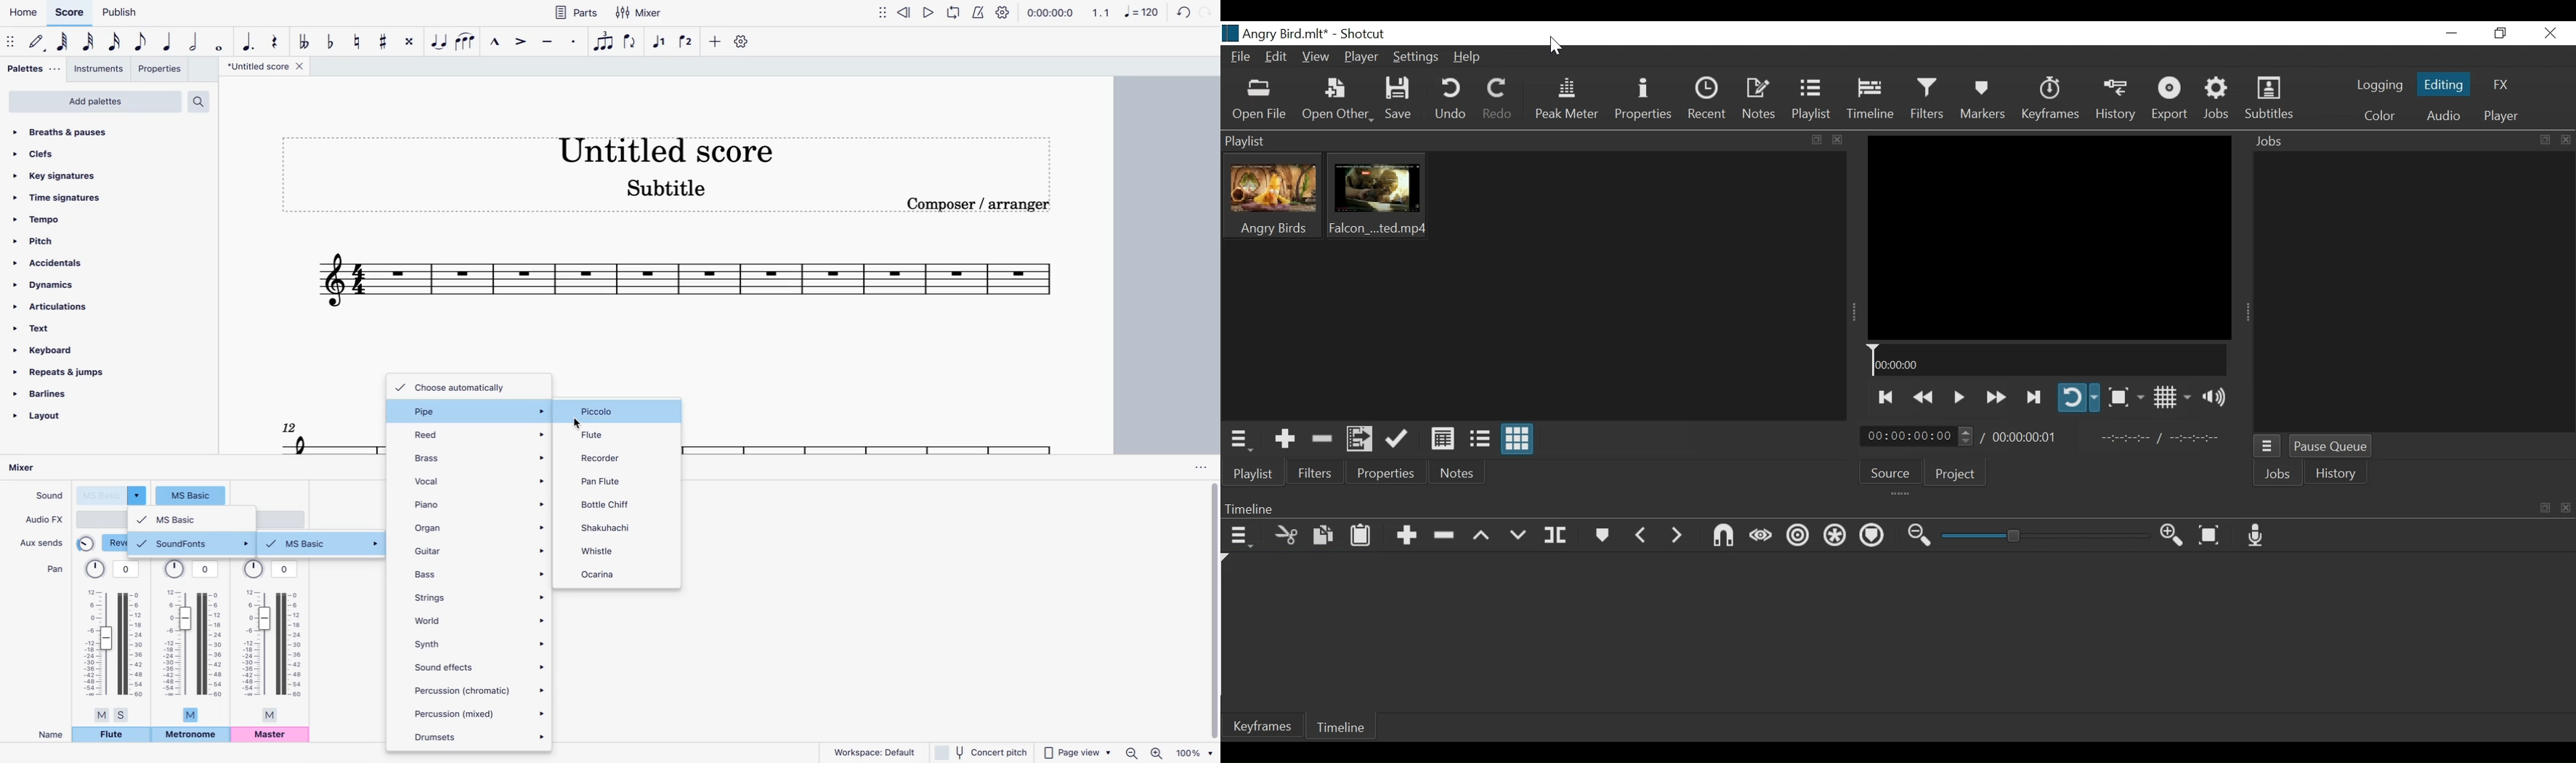 The image size is (2576, 784). What do you see at coordinates (1836, 537) in the screenshot?
I see `Rippla all tracks` at bounding box center [1836, 537].